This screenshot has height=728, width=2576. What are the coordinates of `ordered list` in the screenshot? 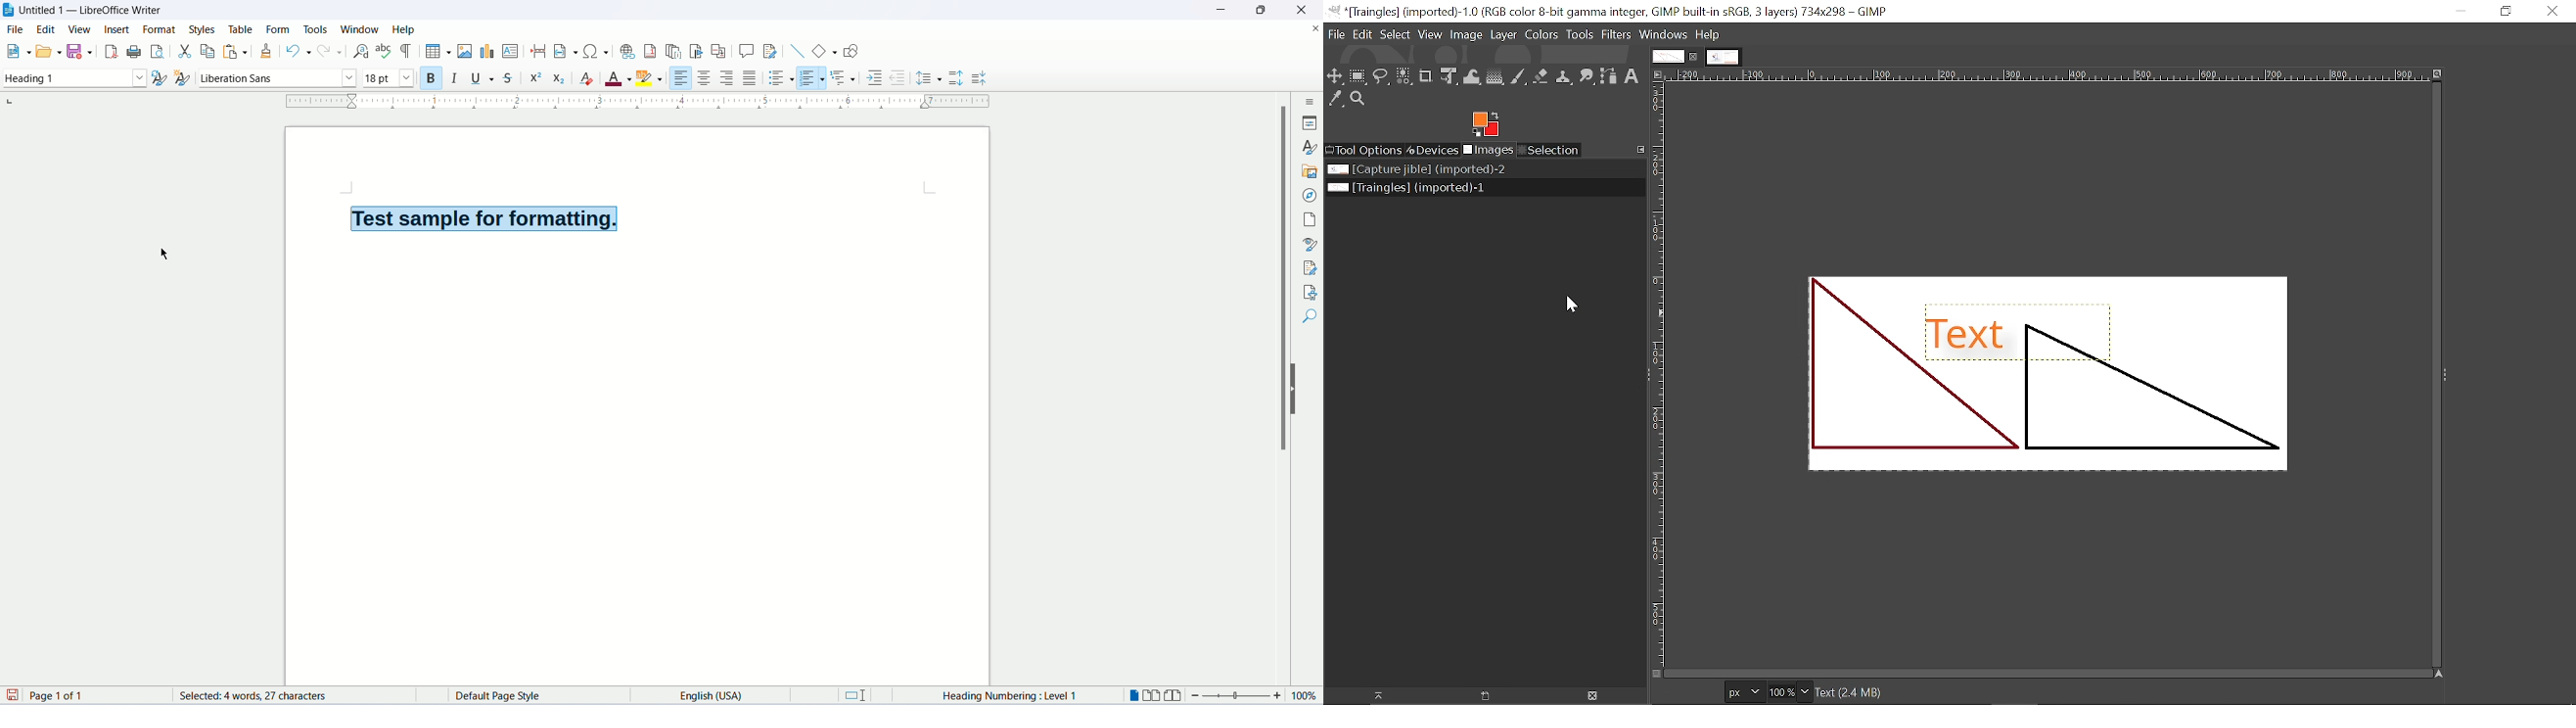 It's located at (816, 77).